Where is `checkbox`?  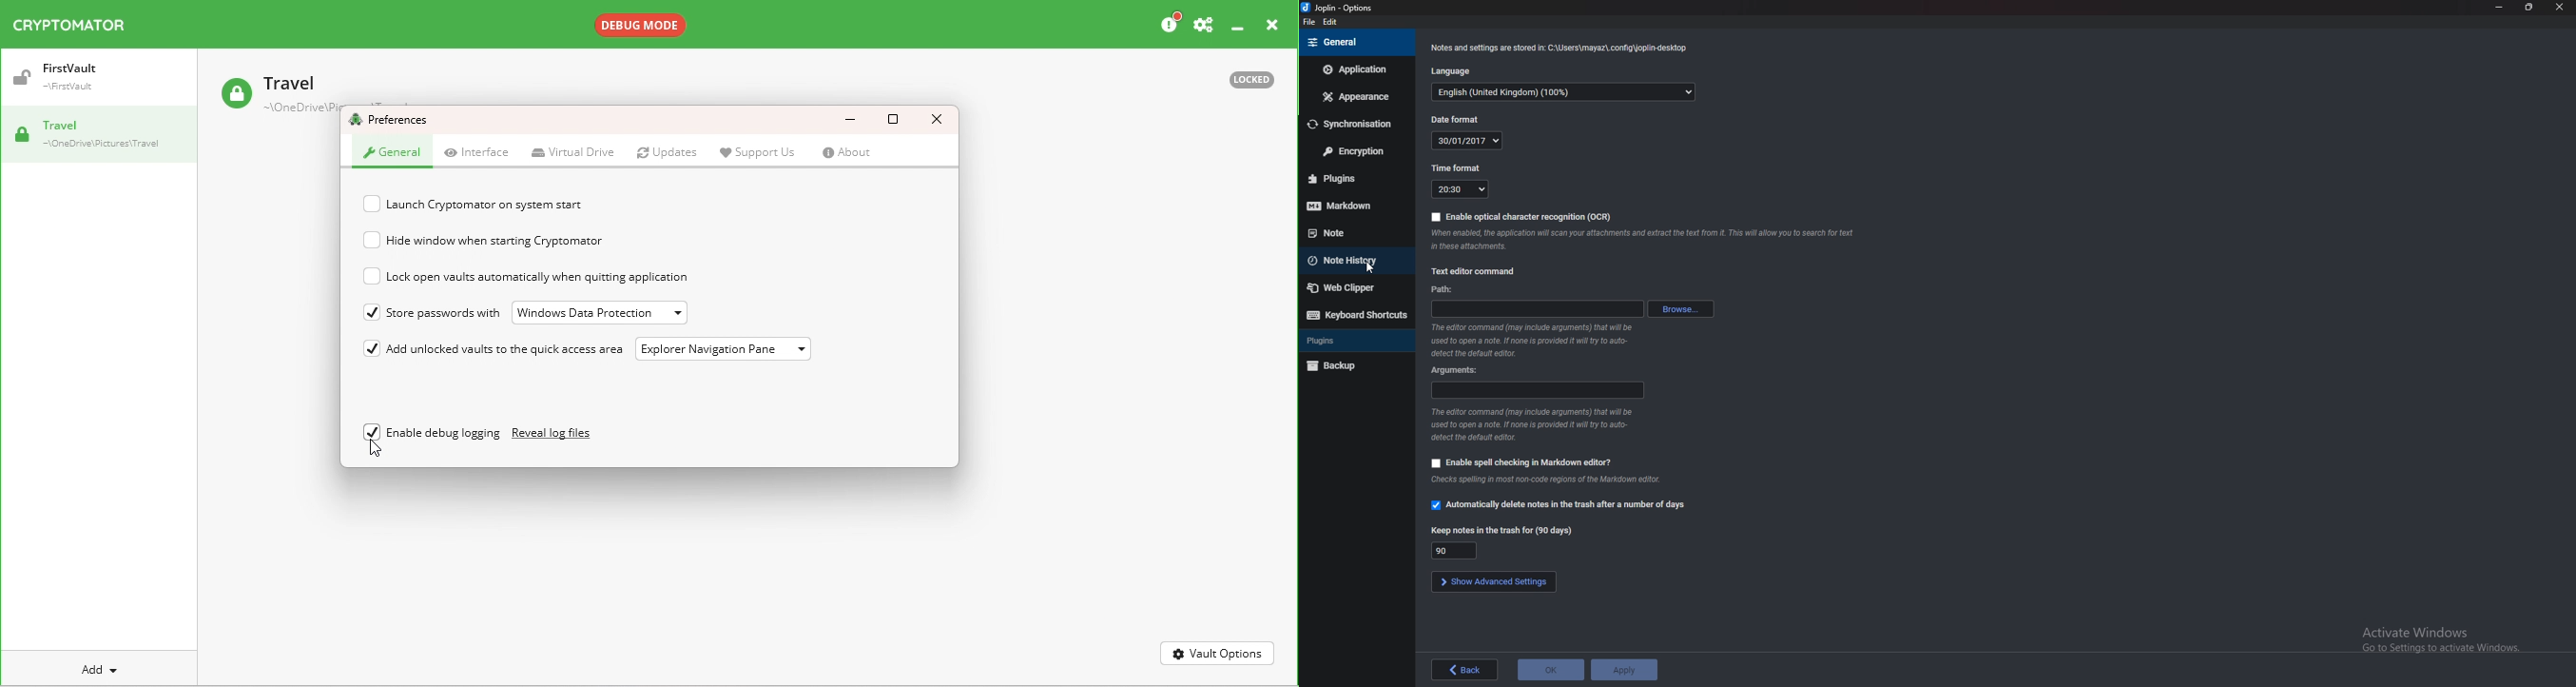 checkbox is located at coordinates (1437, 464).